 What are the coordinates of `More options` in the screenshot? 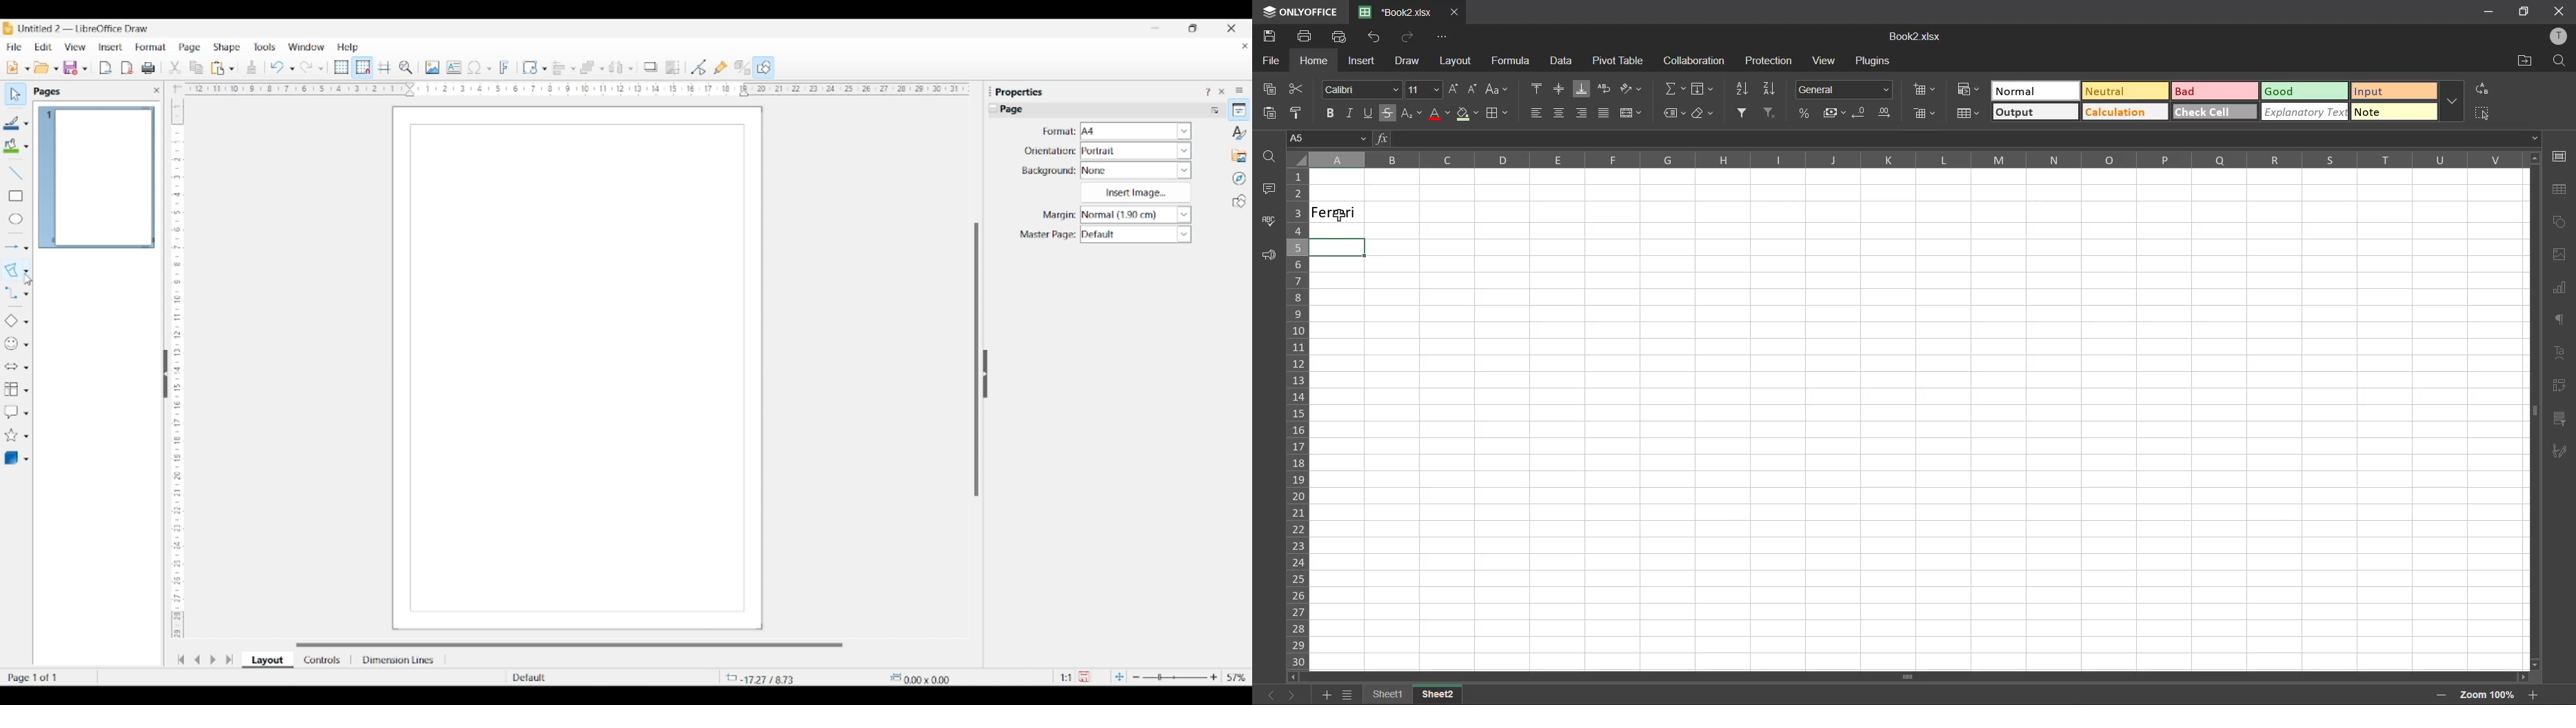 It's located at (1215, 110).